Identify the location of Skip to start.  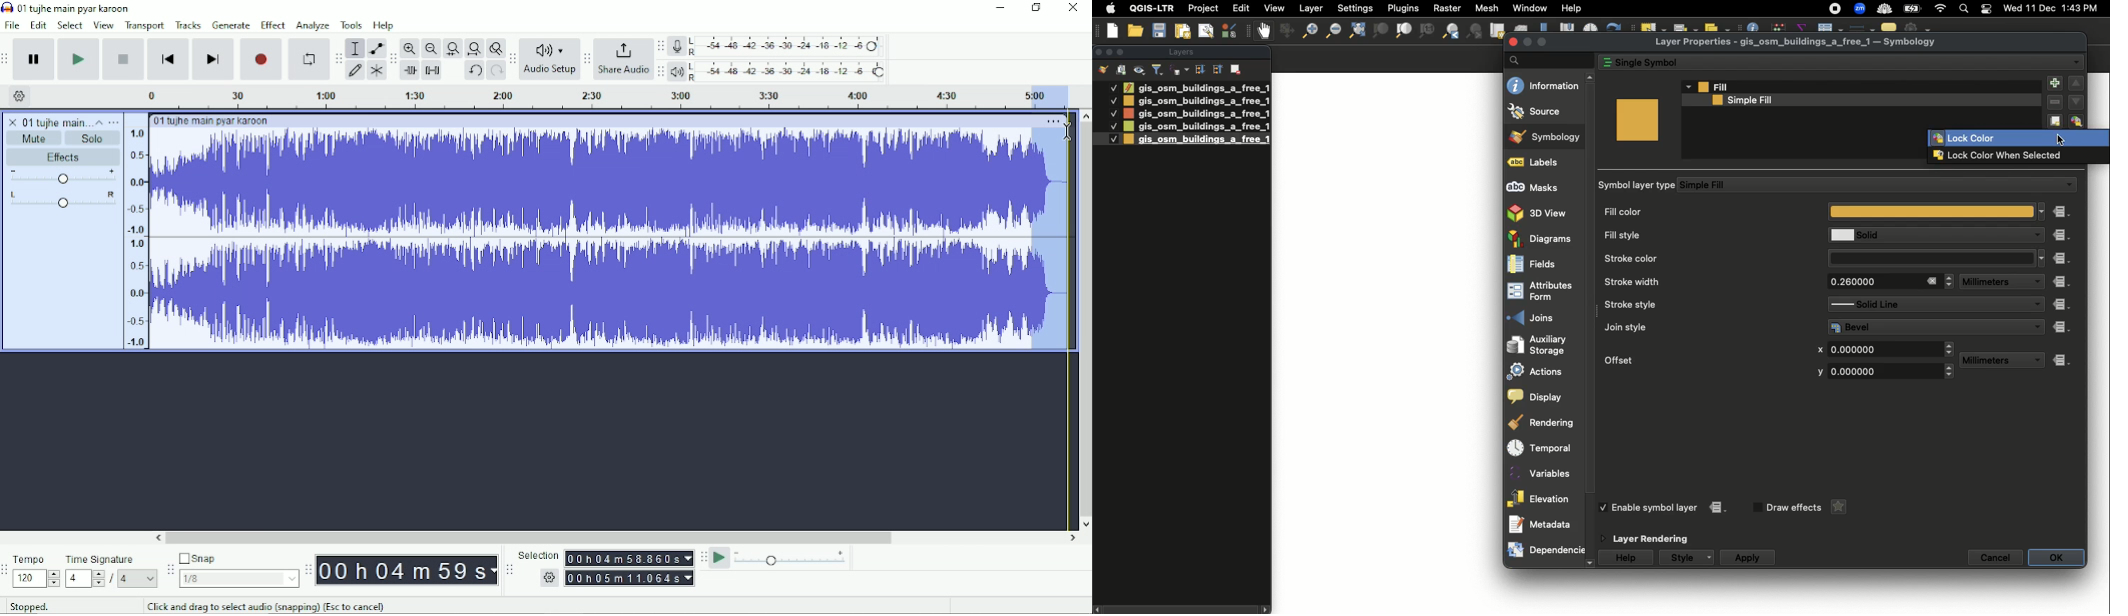
(168, 60).